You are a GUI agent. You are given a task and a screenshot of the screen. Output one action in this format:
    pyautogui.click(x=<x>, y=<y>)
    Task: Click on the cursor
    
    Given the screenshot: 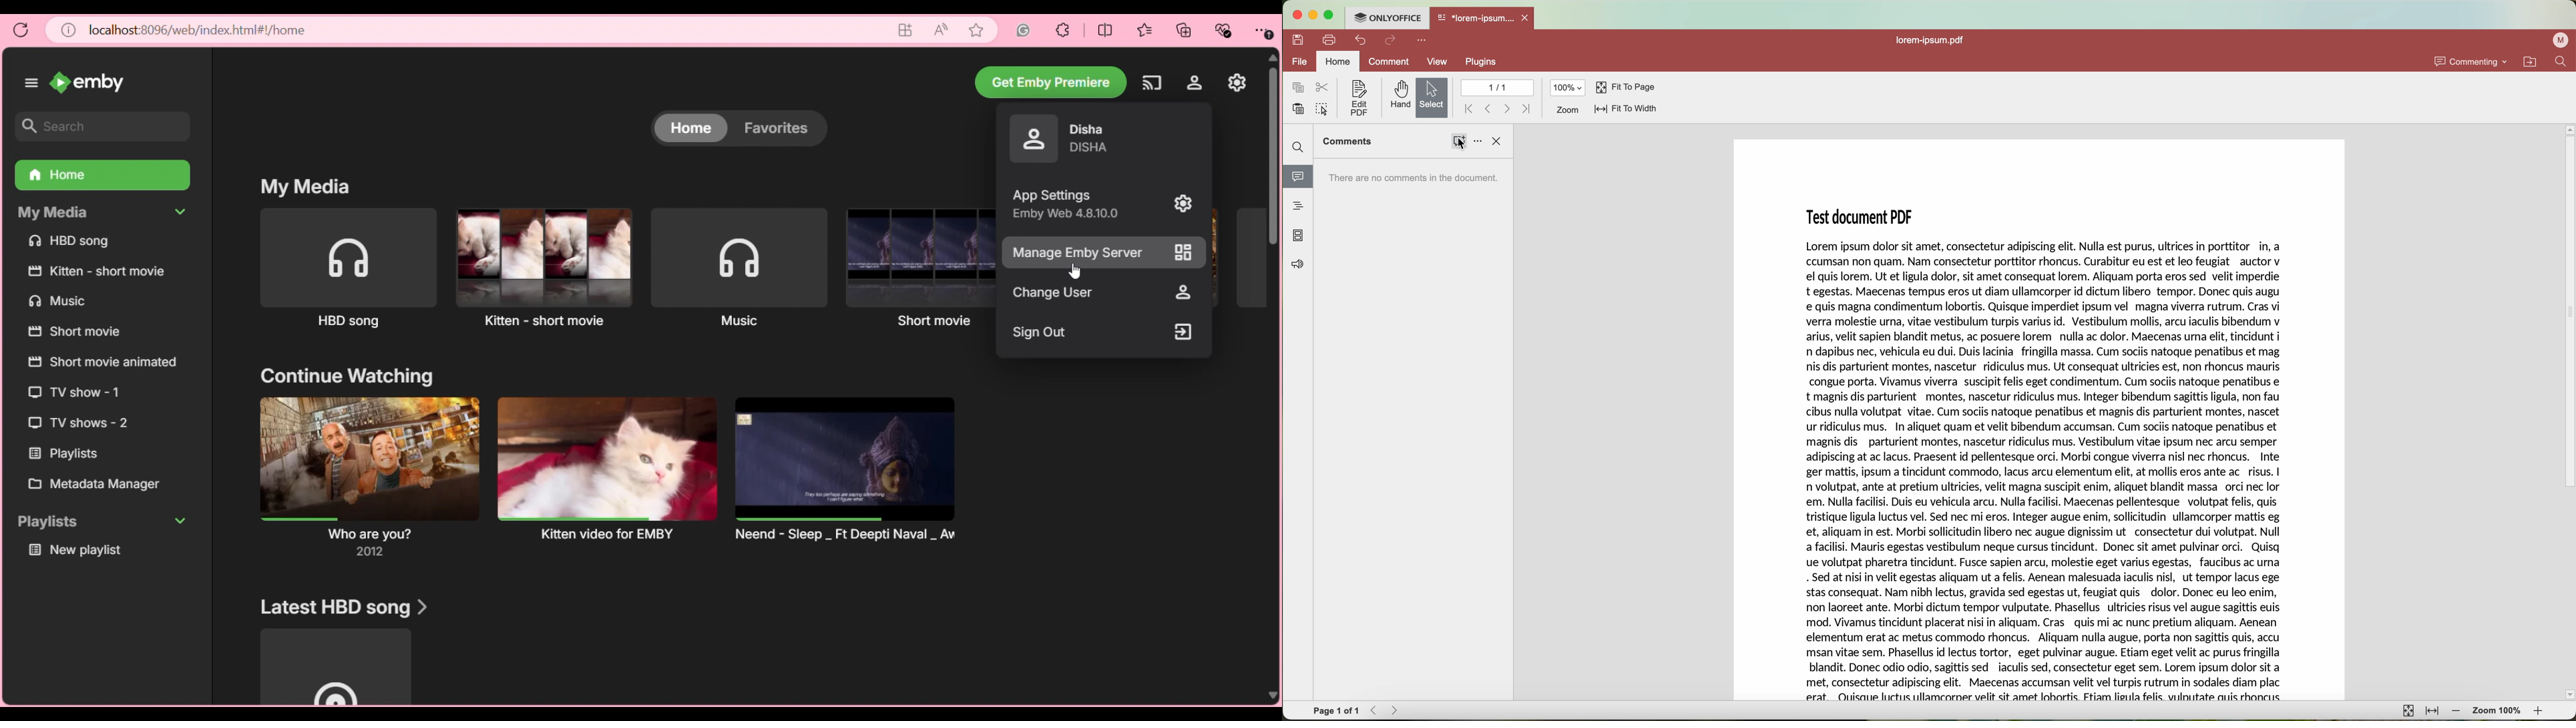 What is the action you would take?
    pyautogui.click(x=1463, y=146)
    